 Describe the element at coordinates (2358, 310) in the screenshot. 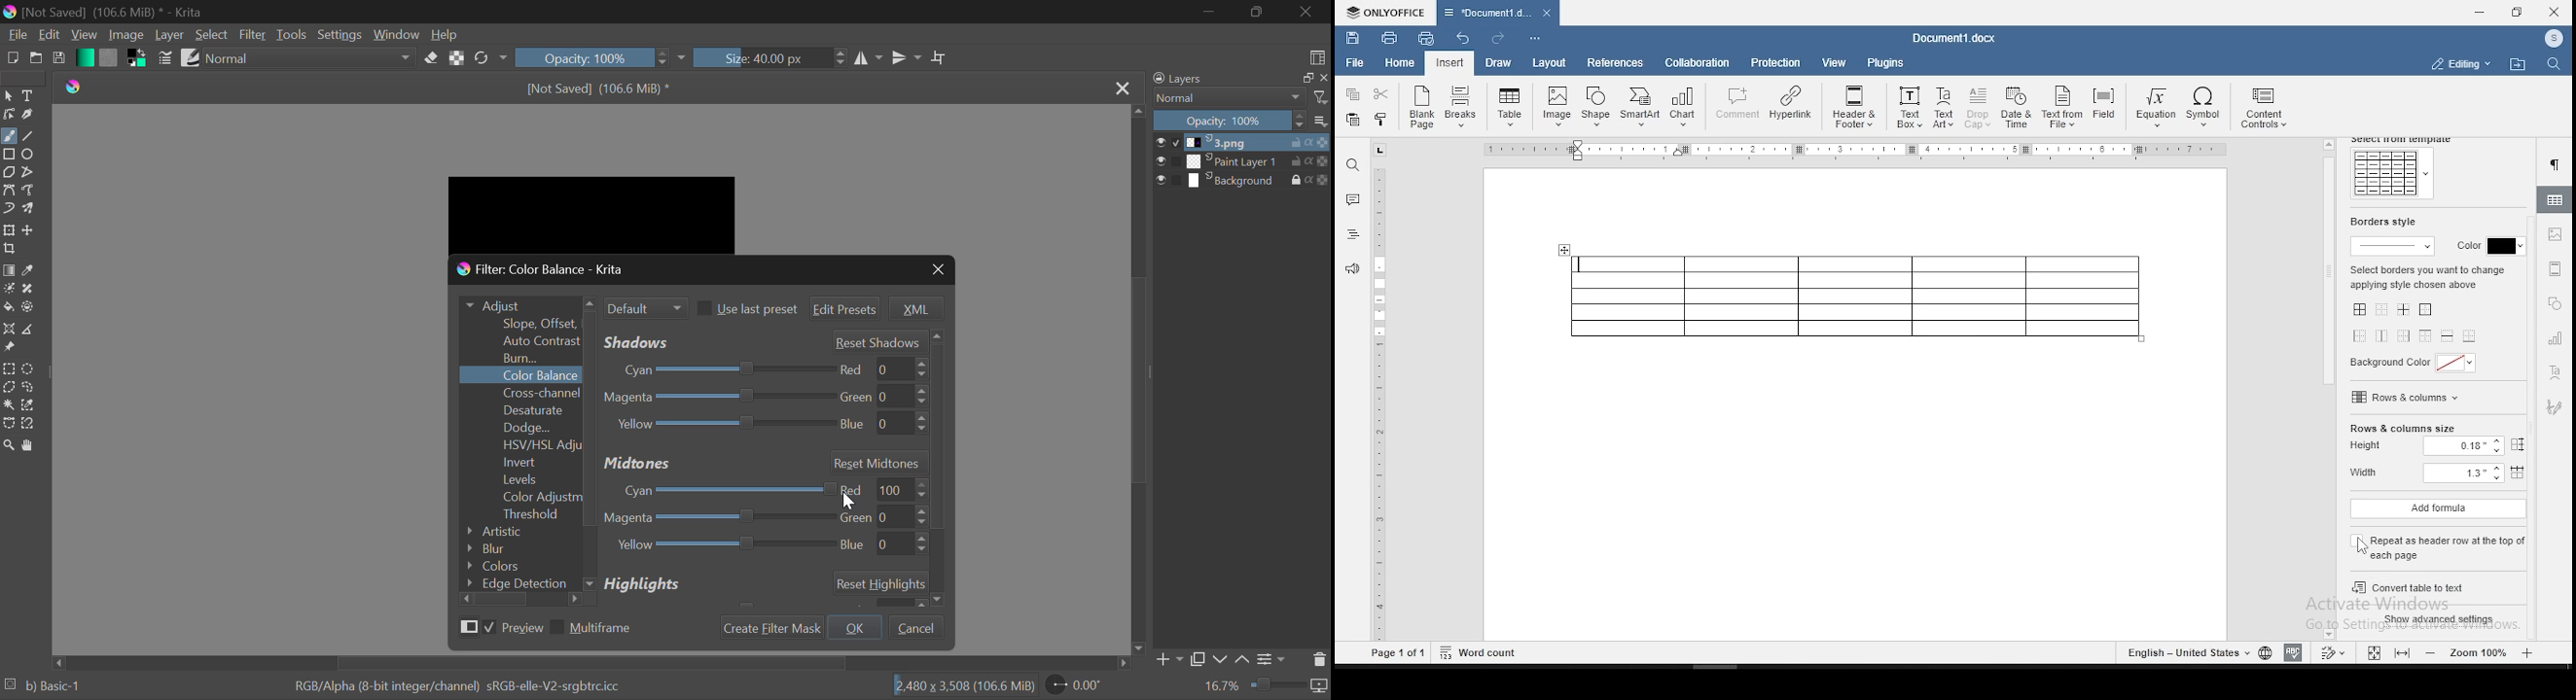

I see `all borders` at that location.